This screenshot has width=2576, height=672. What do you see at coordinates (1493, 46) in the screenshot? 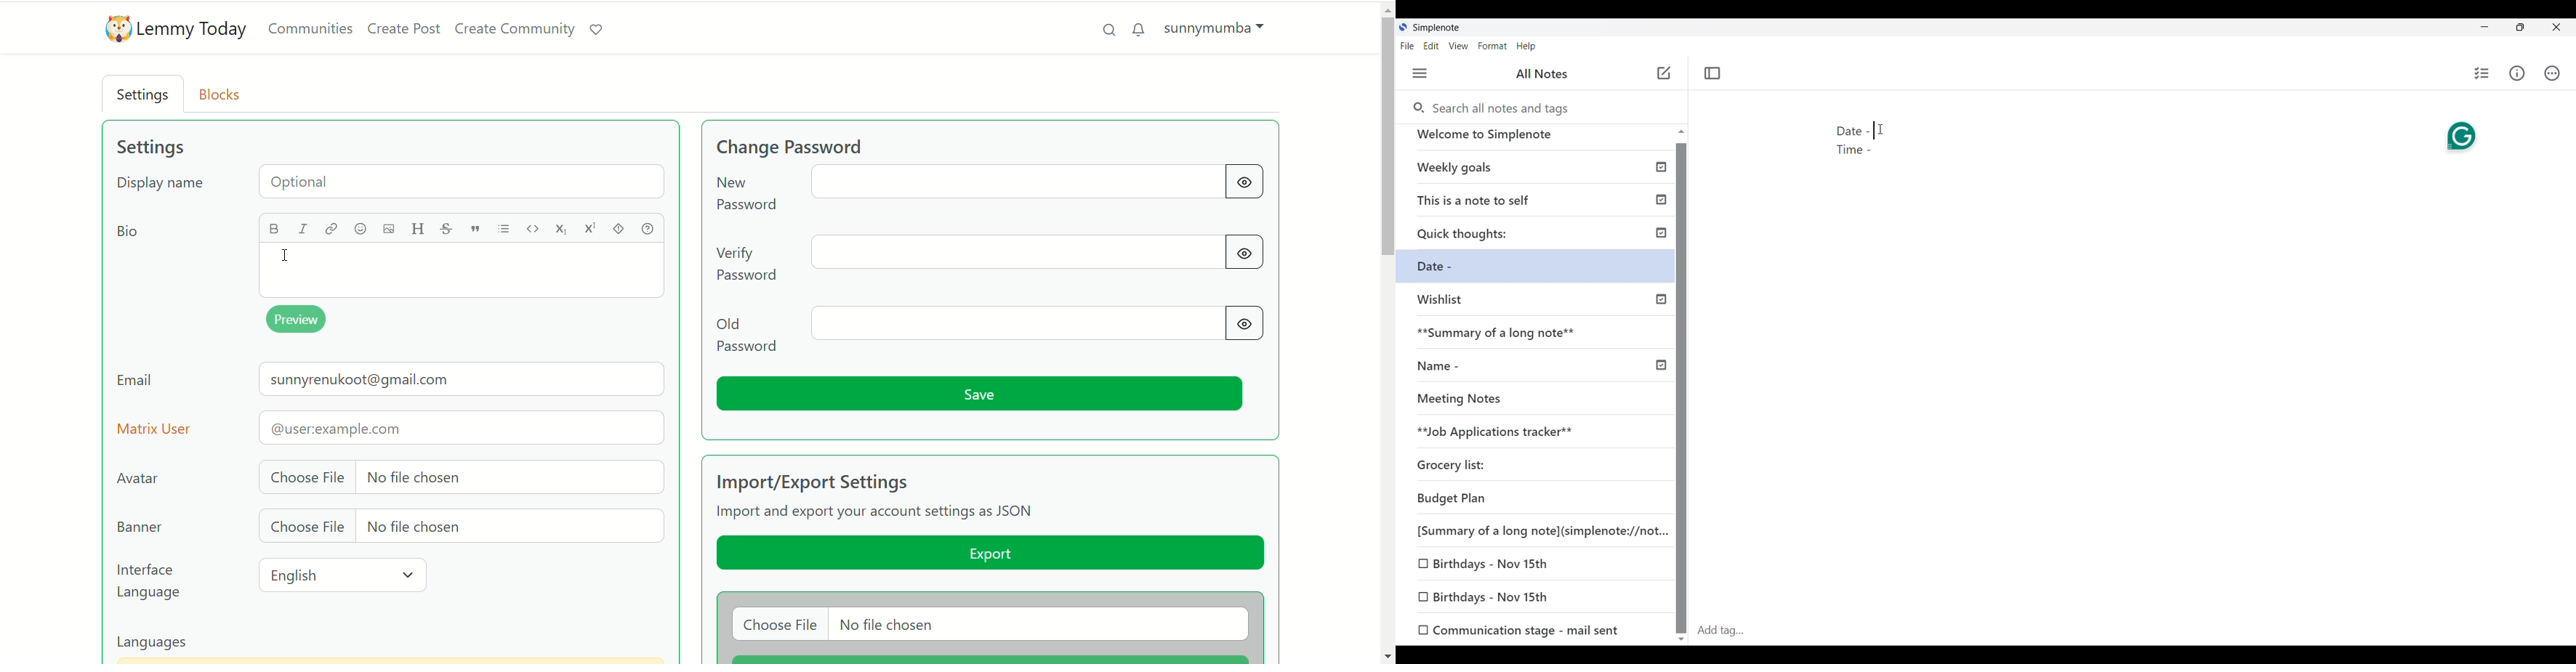
I see `Format menu` at bounding box center [1493, 46].